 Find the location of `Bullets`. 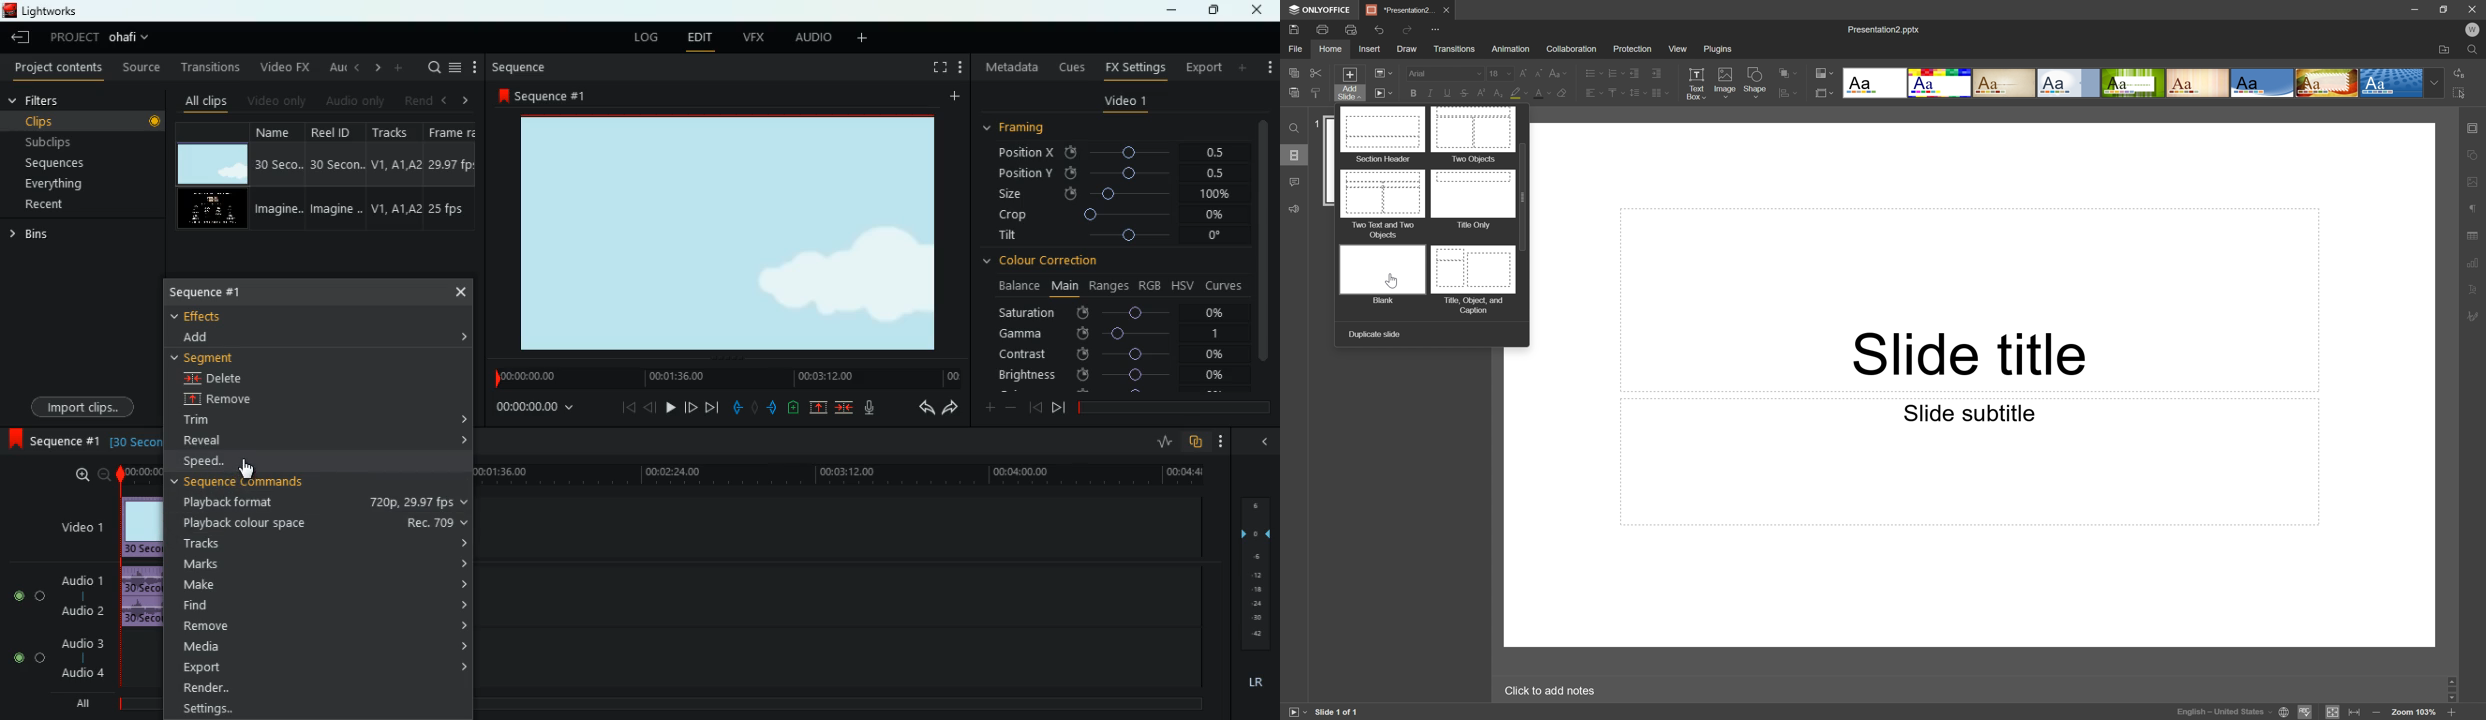

Bullets is located at coordinates (1591, 71).